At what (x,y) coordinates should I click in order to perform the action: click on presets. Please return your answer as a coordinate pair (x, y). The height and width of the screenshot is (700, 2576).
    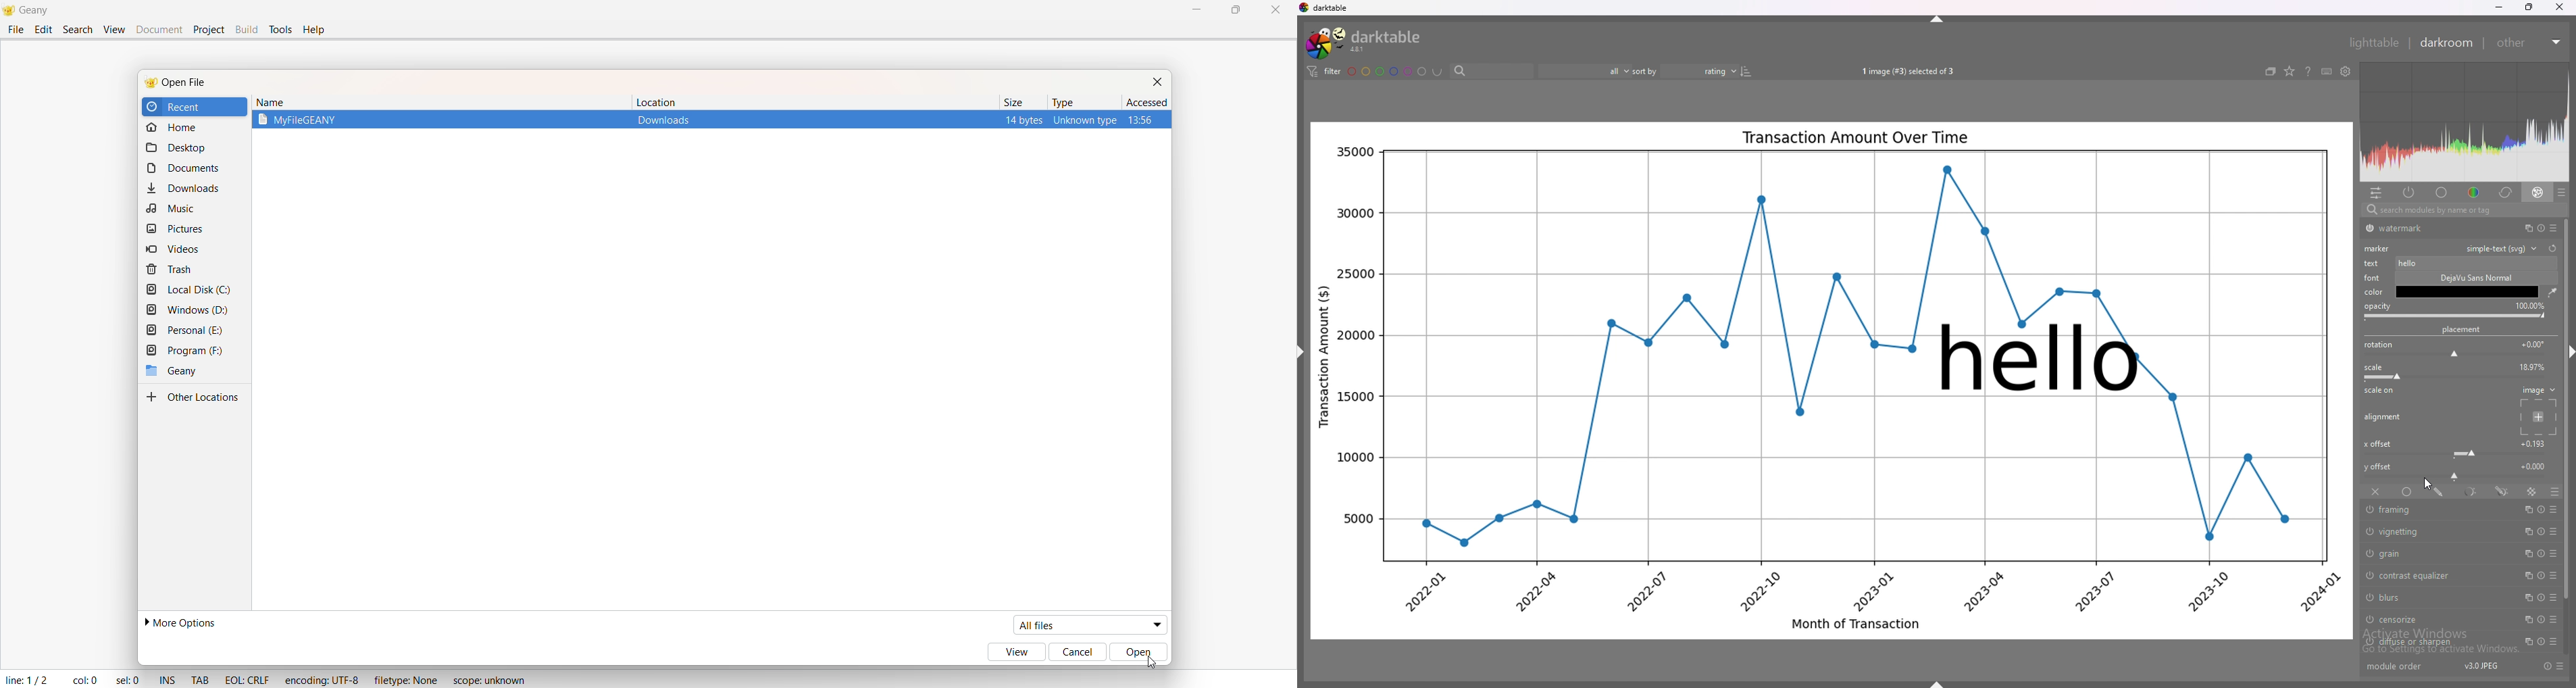
    Looking at the image, I should click on (2555, 576).